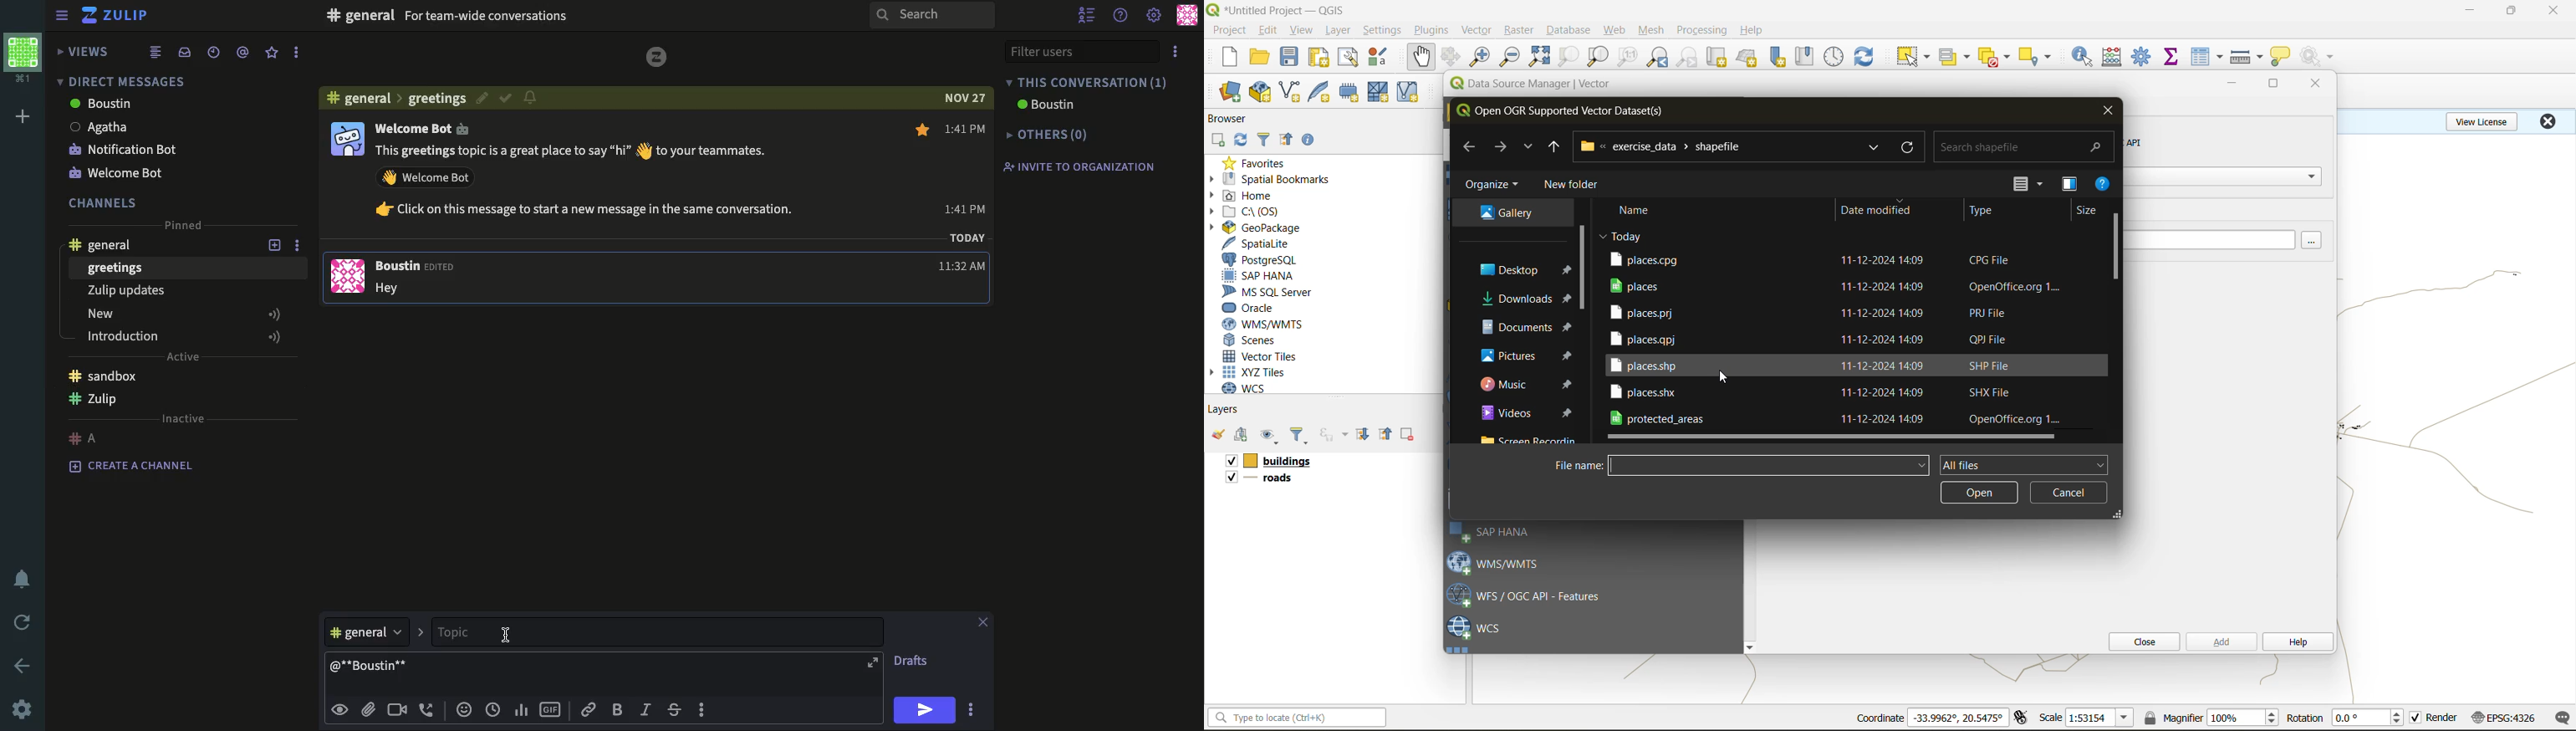 The width and height of the screenshot is (2576, 756). What do you see at coordinates (342, 709) in the screenshot?
I see `visible` at bounding box center [342, 709].